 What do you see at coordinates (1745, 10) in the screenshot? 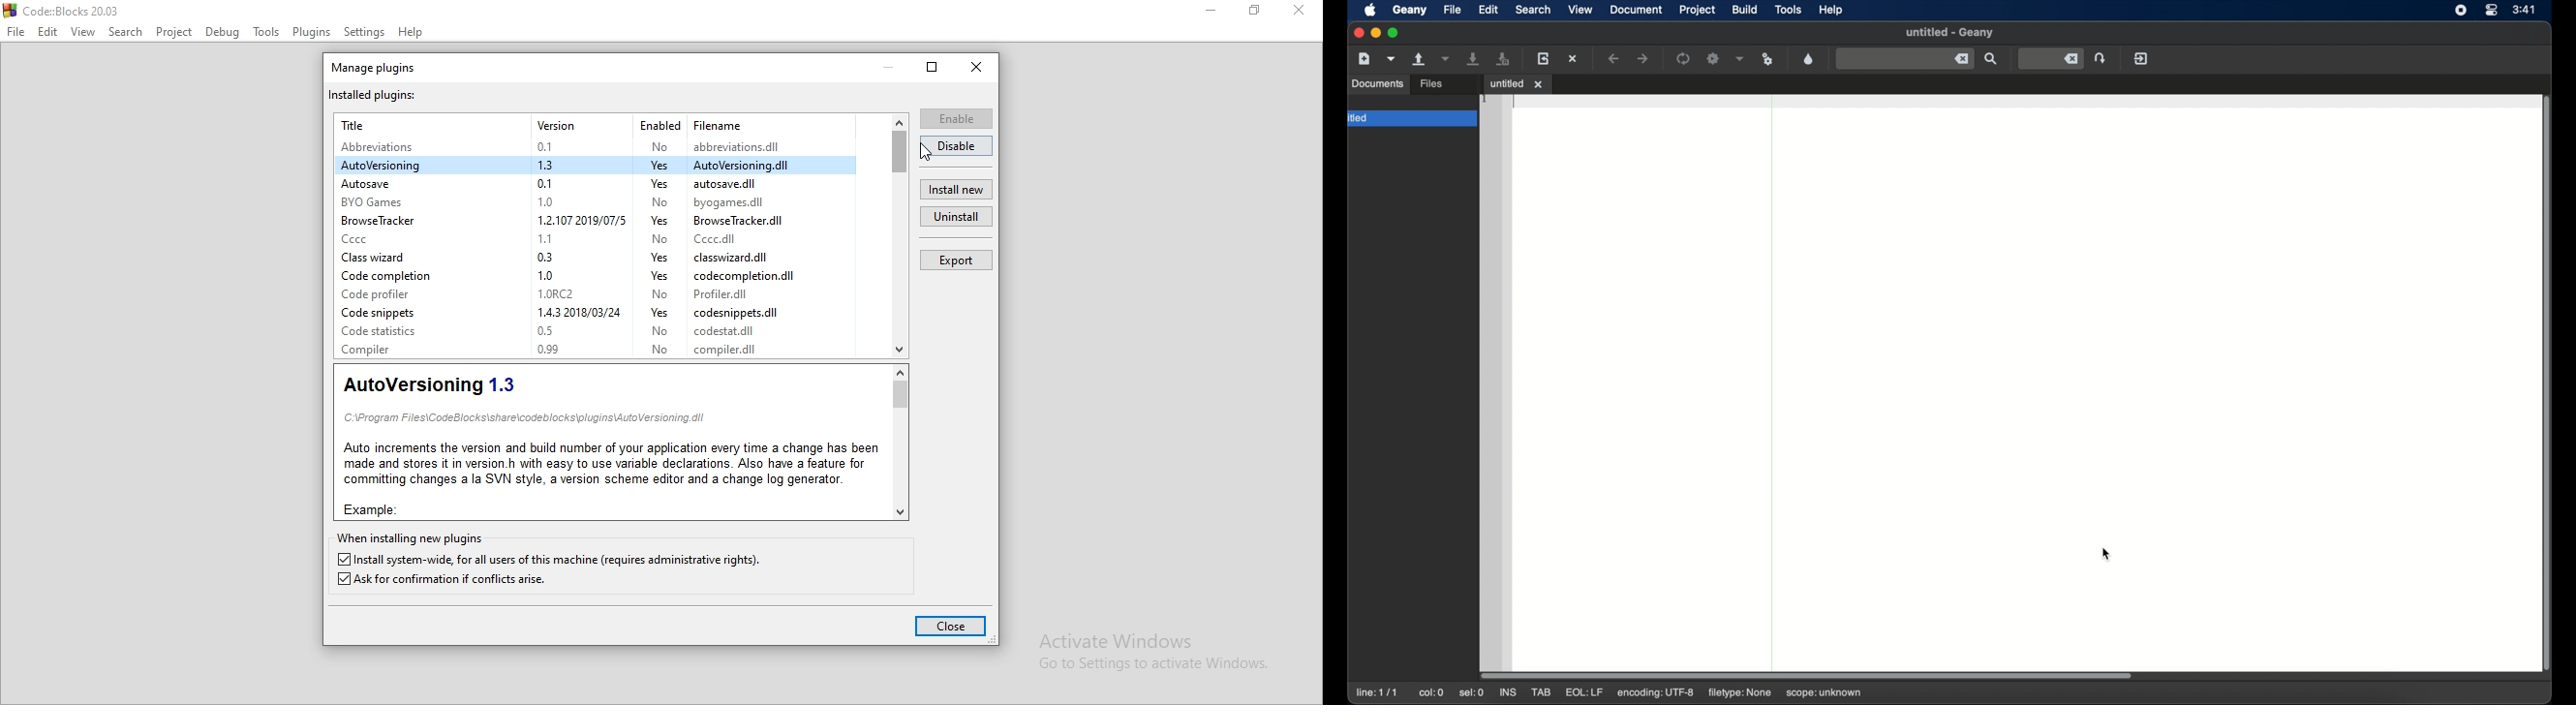
I see `build` at bounding box center [1745, 10].